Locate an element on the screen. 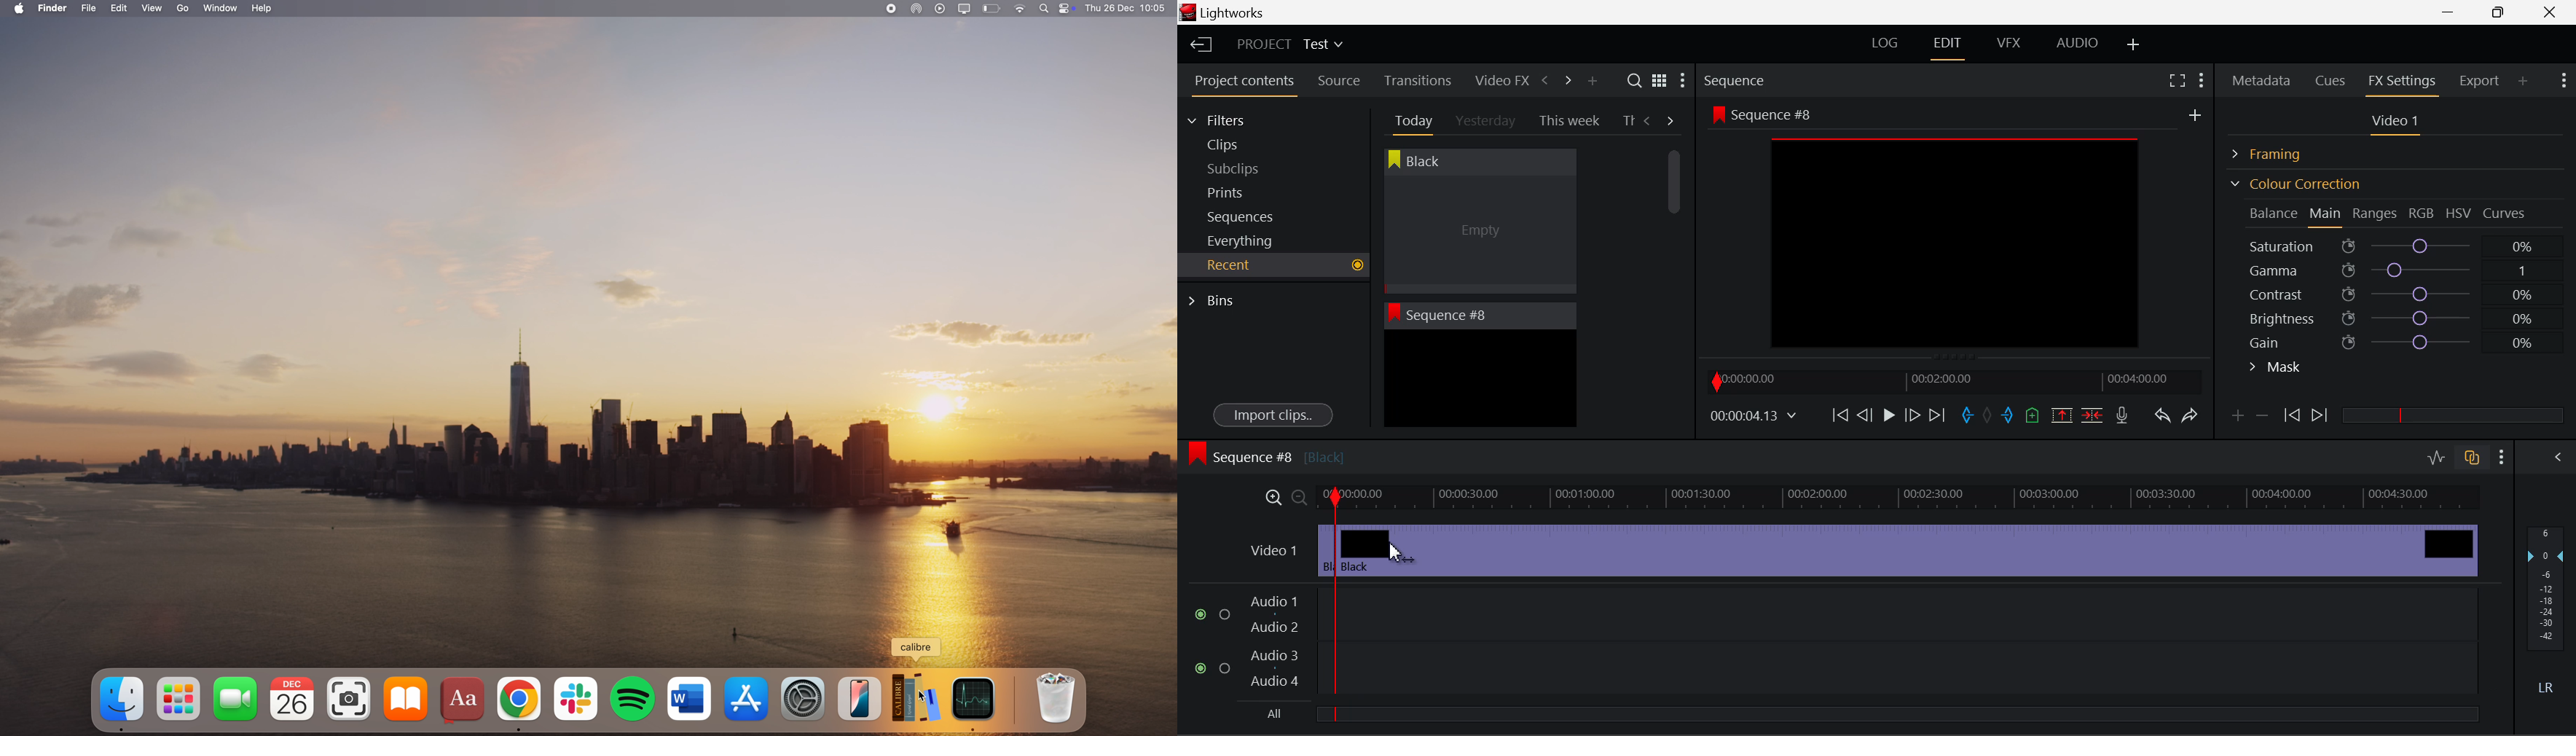  app store is located at coordinates (746, 696).